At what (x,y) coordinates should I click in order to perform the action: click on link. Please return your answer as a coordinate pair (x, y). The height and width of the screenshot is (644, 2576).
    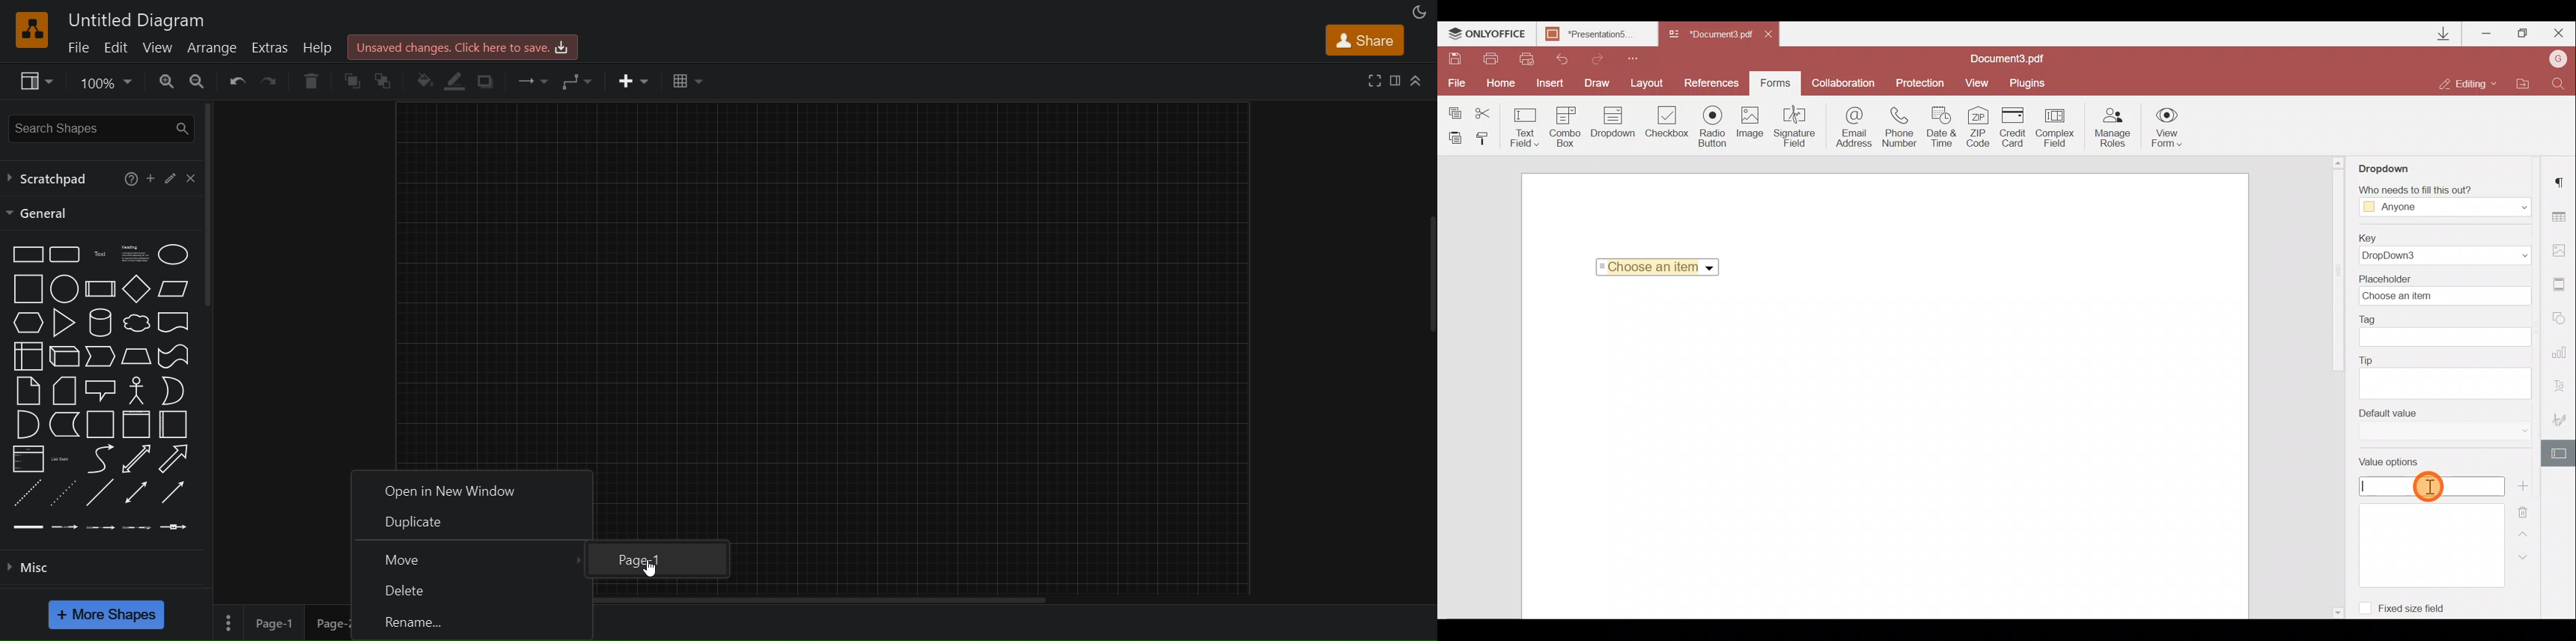
    Looking at the image, I should click on (28, 526).